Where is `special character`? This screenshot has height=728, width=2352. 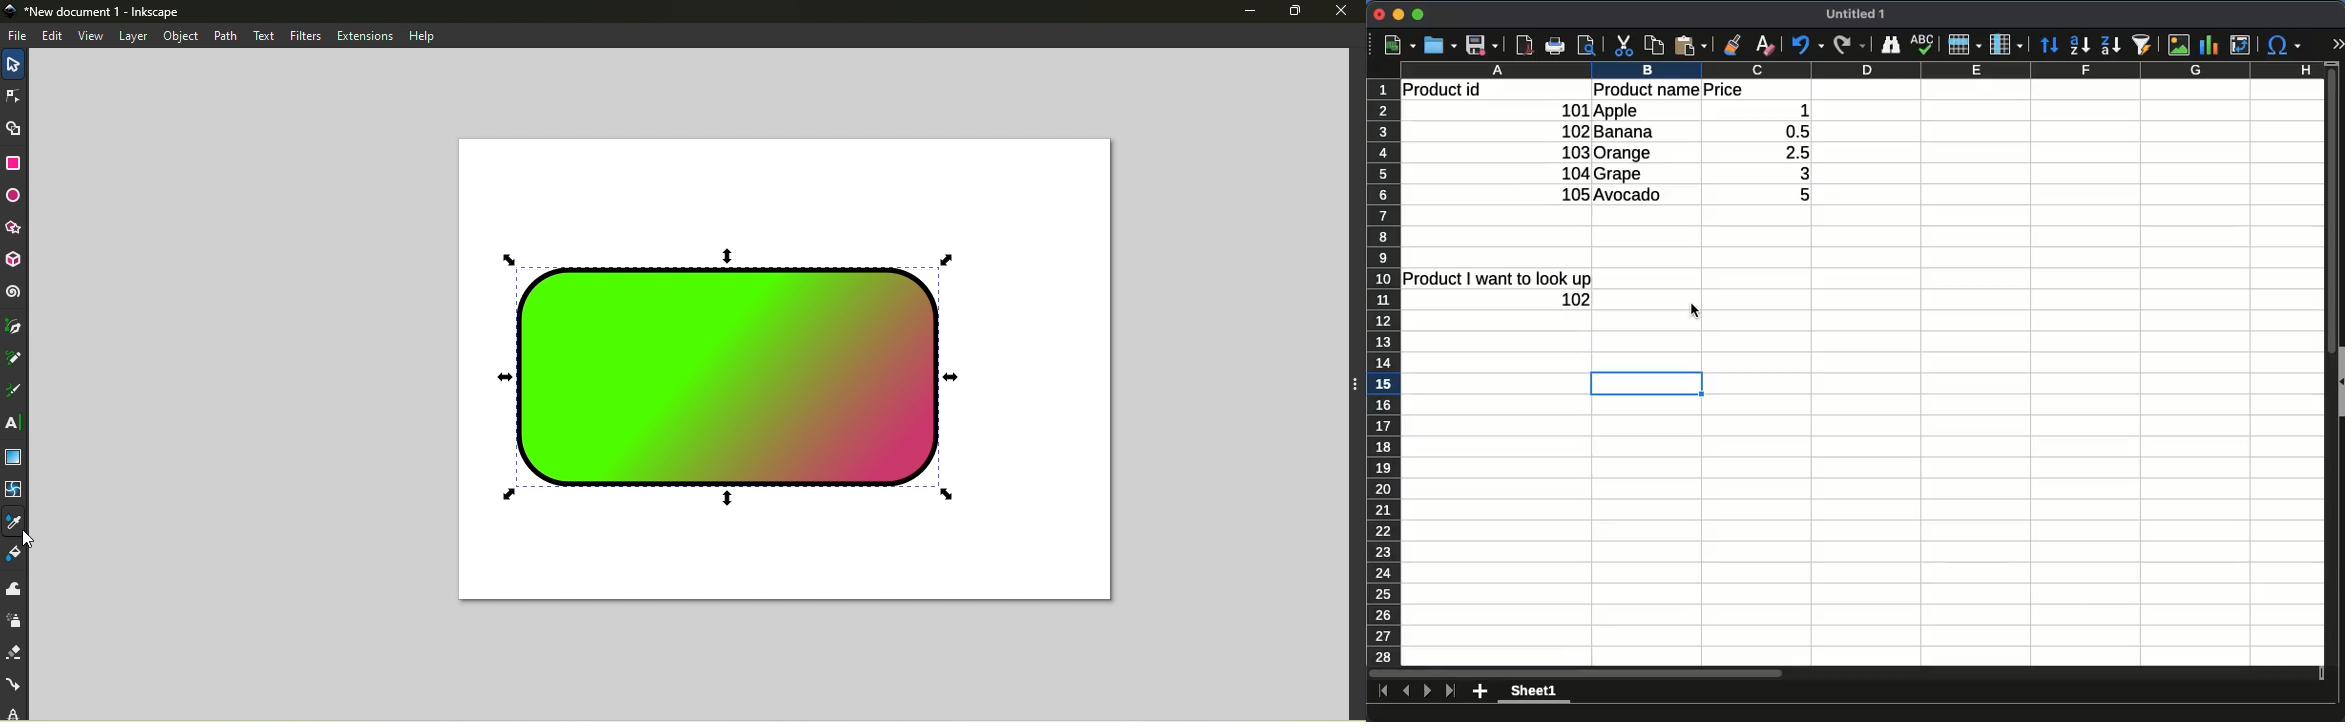 special character is located at coordinates (2283, 45).